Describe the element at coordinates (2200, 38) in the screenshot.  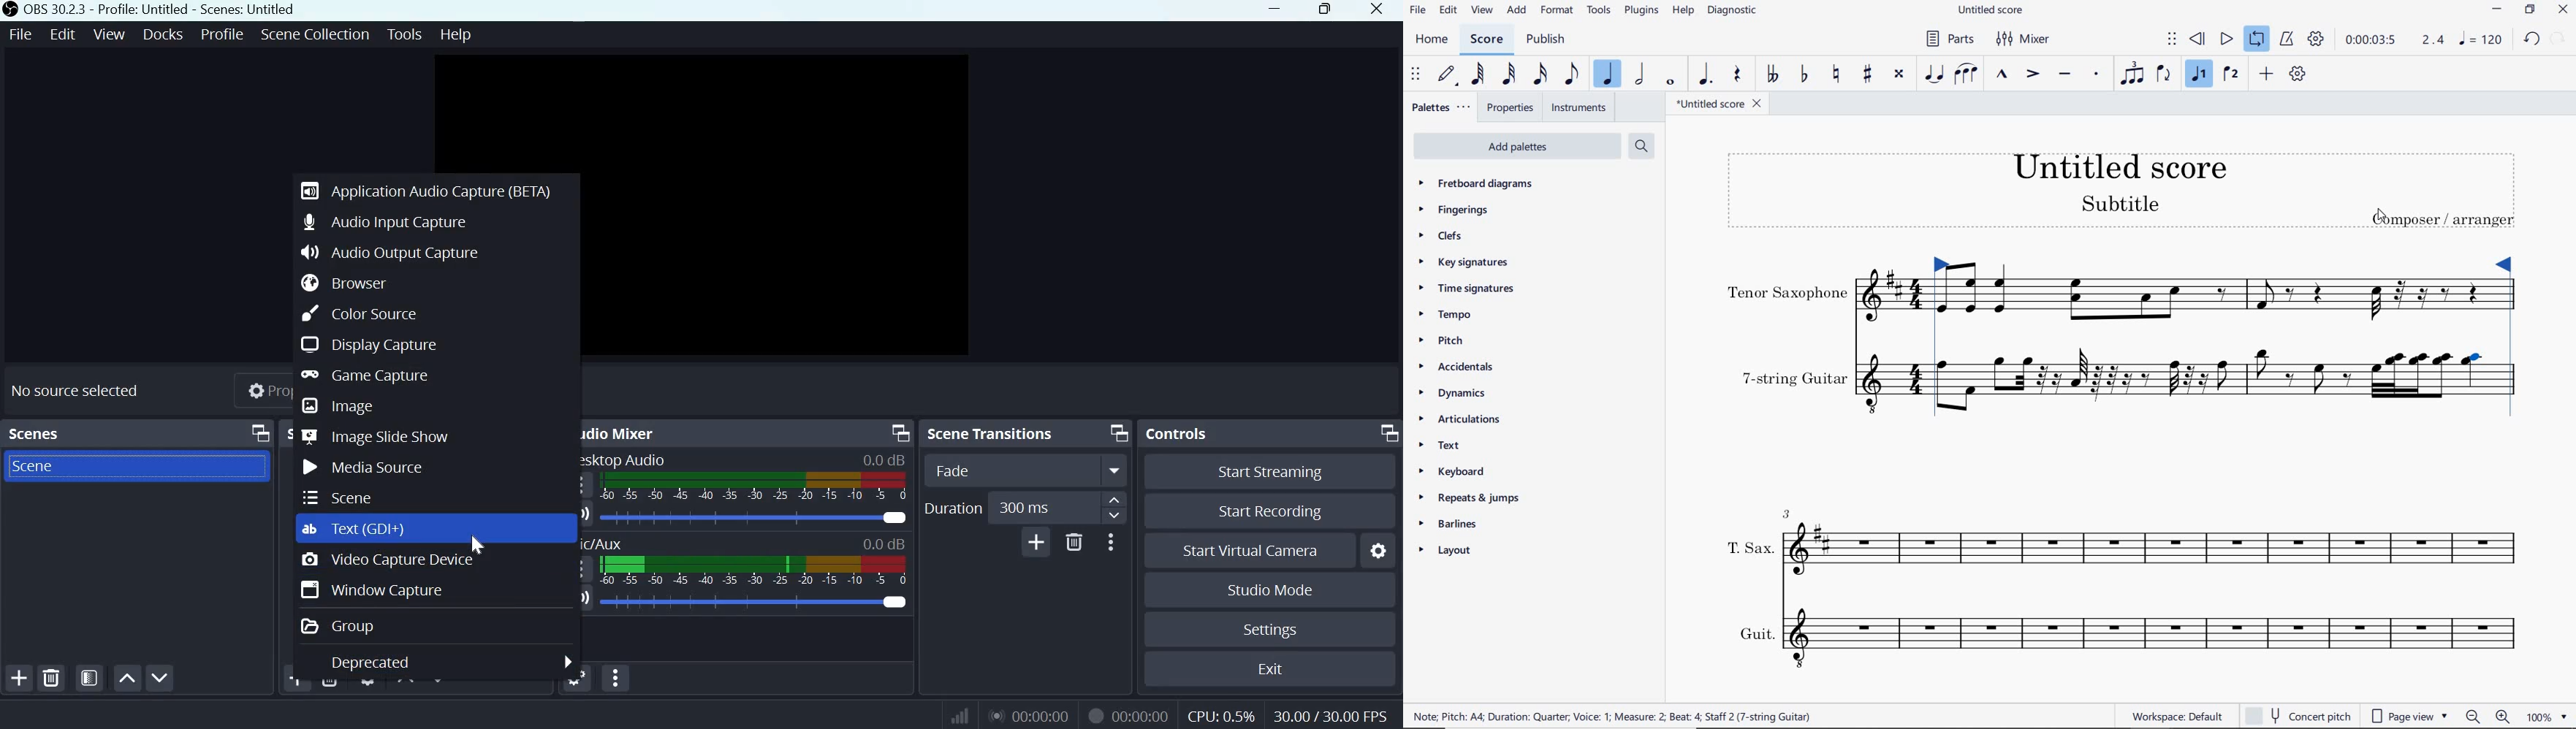
I see `REWIND` at that location.